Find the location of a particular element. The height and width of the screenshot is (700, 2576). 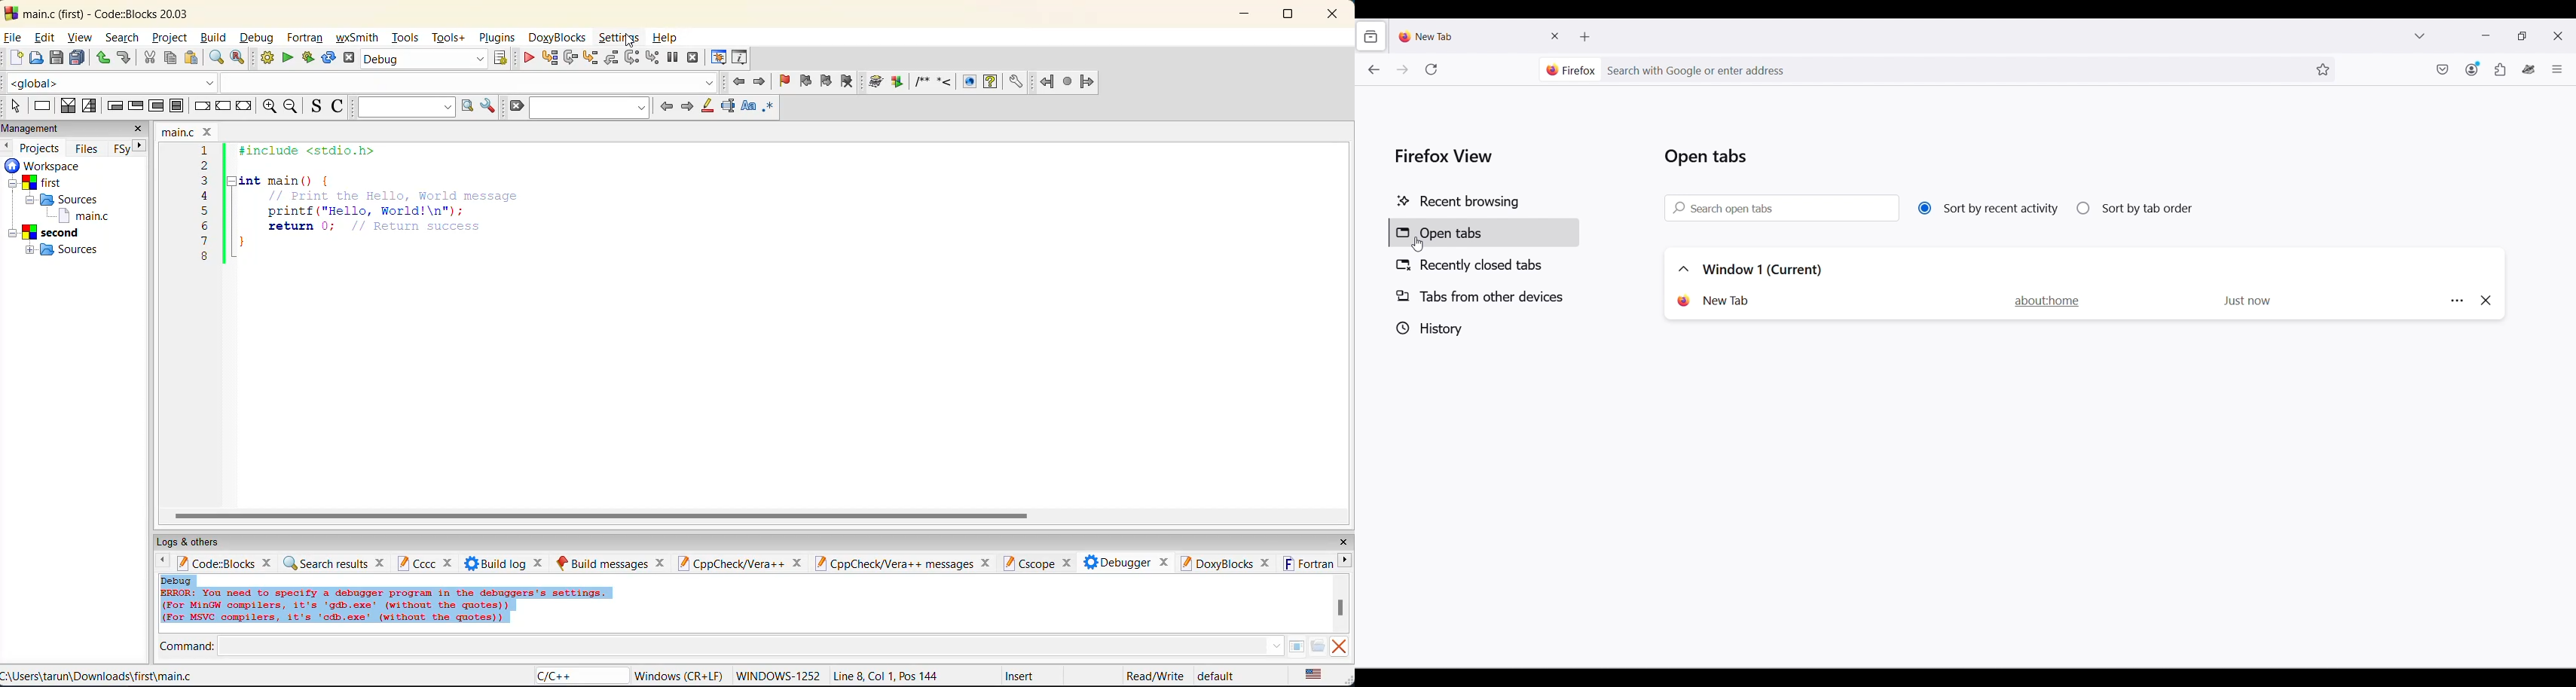

global is located at coordinates (113, 83).